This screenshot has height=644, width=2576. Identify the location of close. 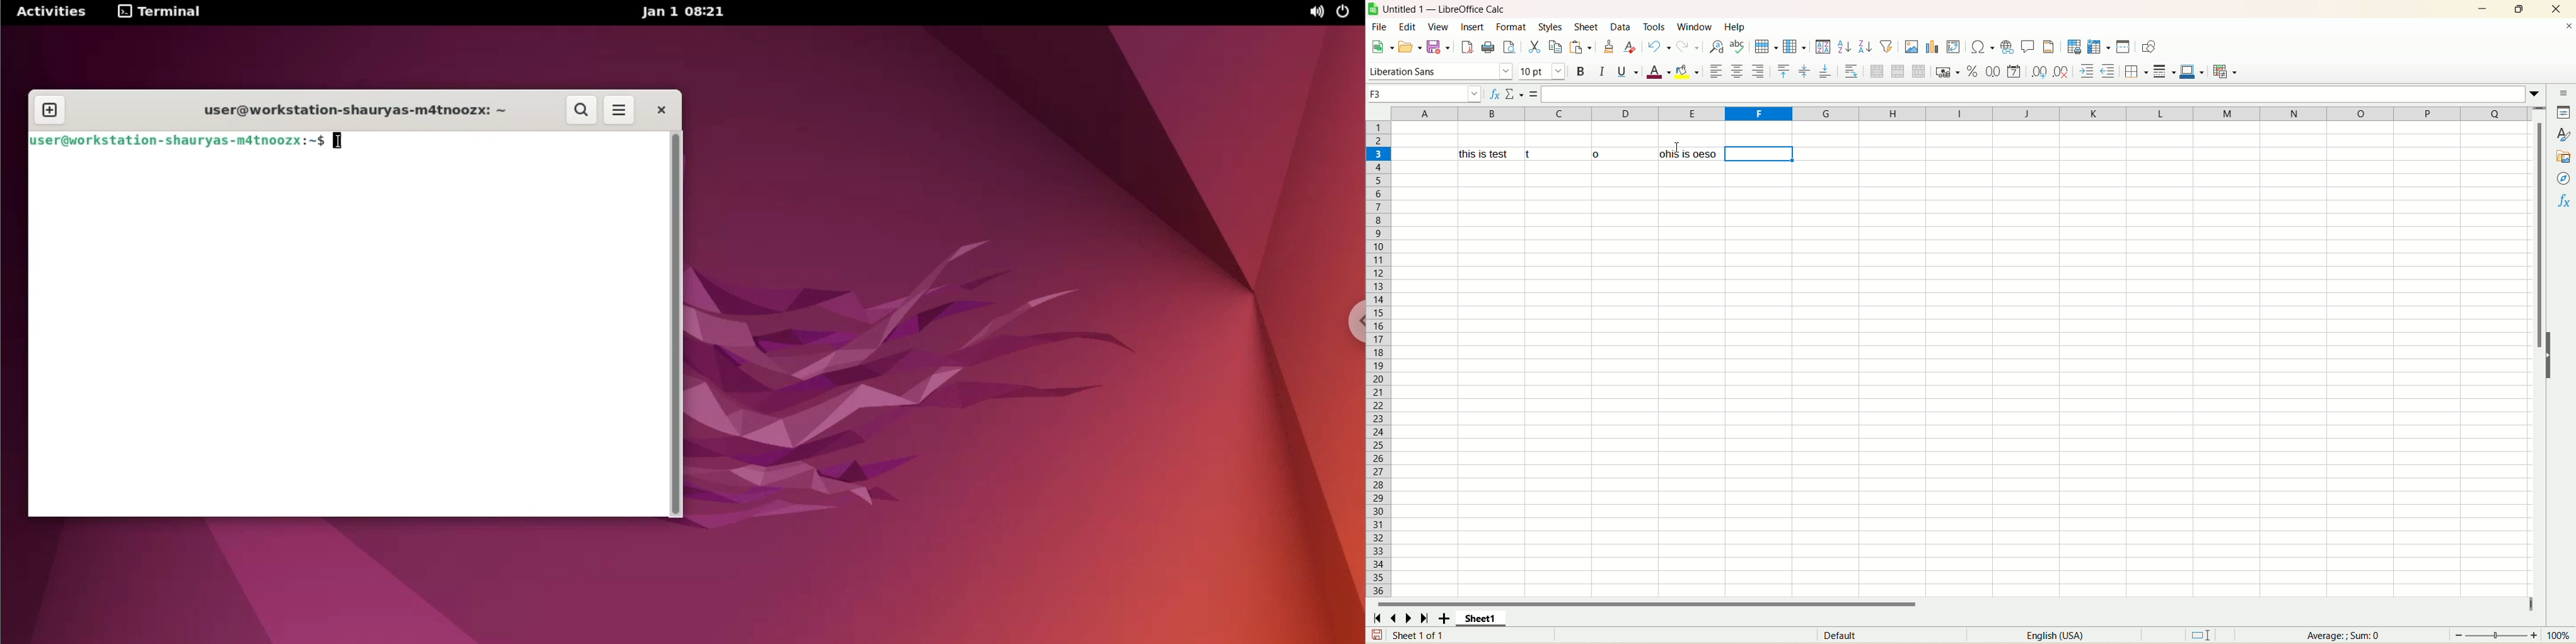
(2553, 8).